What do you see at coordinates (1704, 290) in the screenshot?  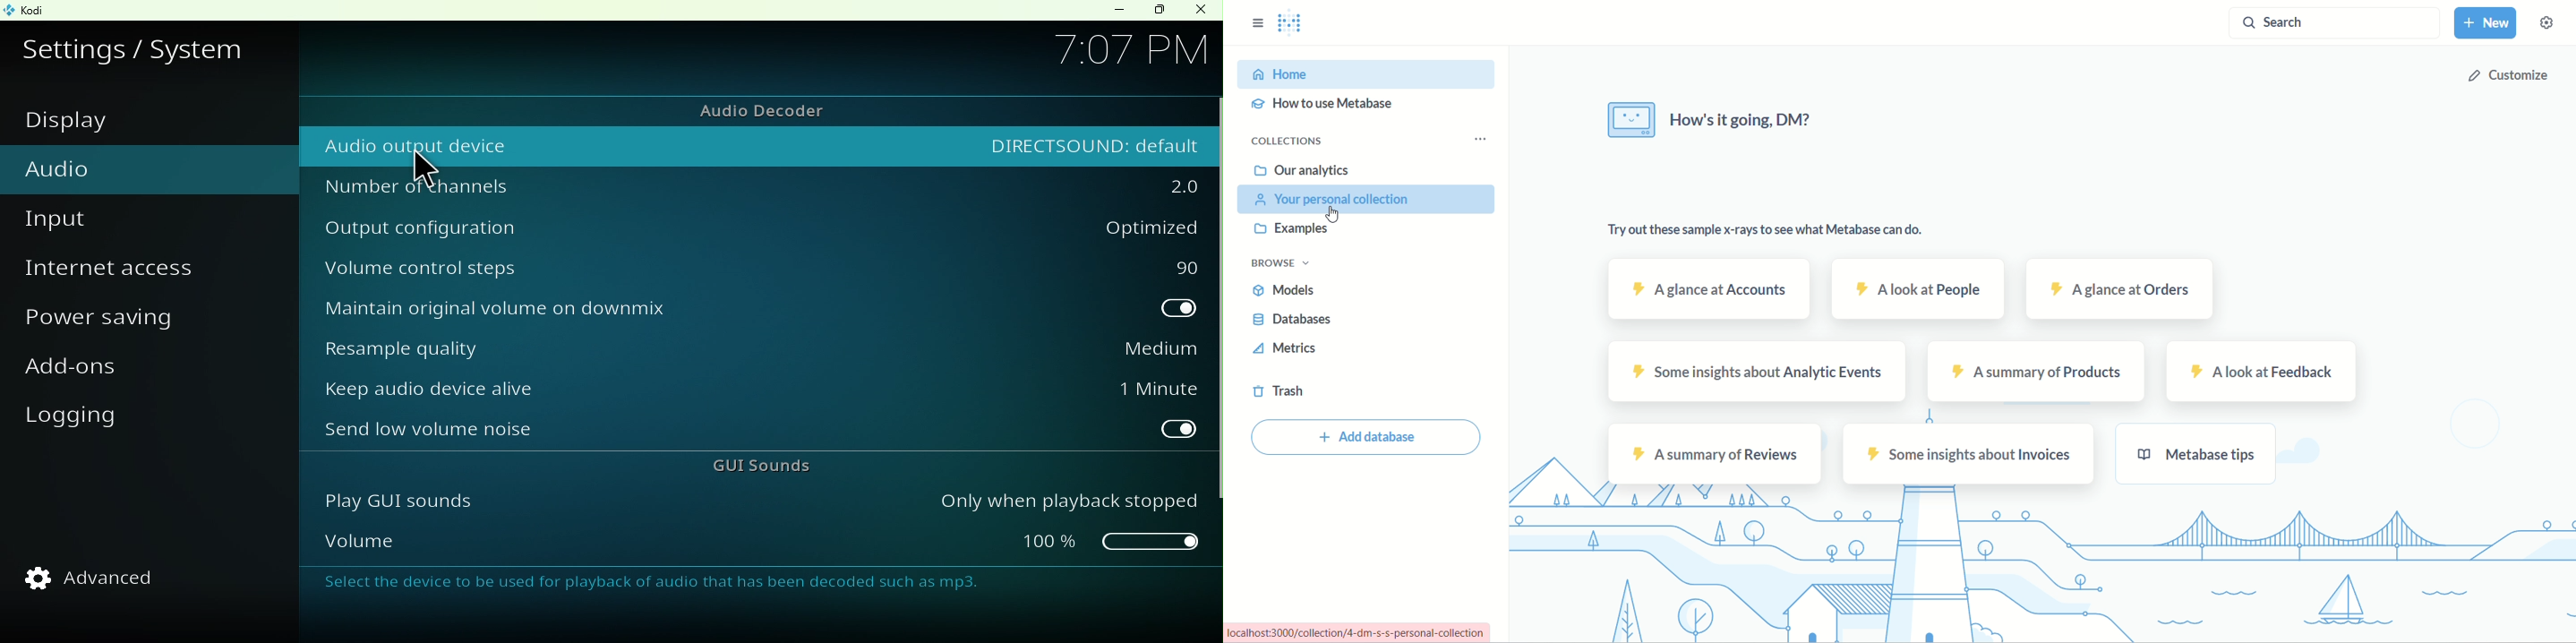 I see `A glance at accounts` at bounding box center [1704, 290].